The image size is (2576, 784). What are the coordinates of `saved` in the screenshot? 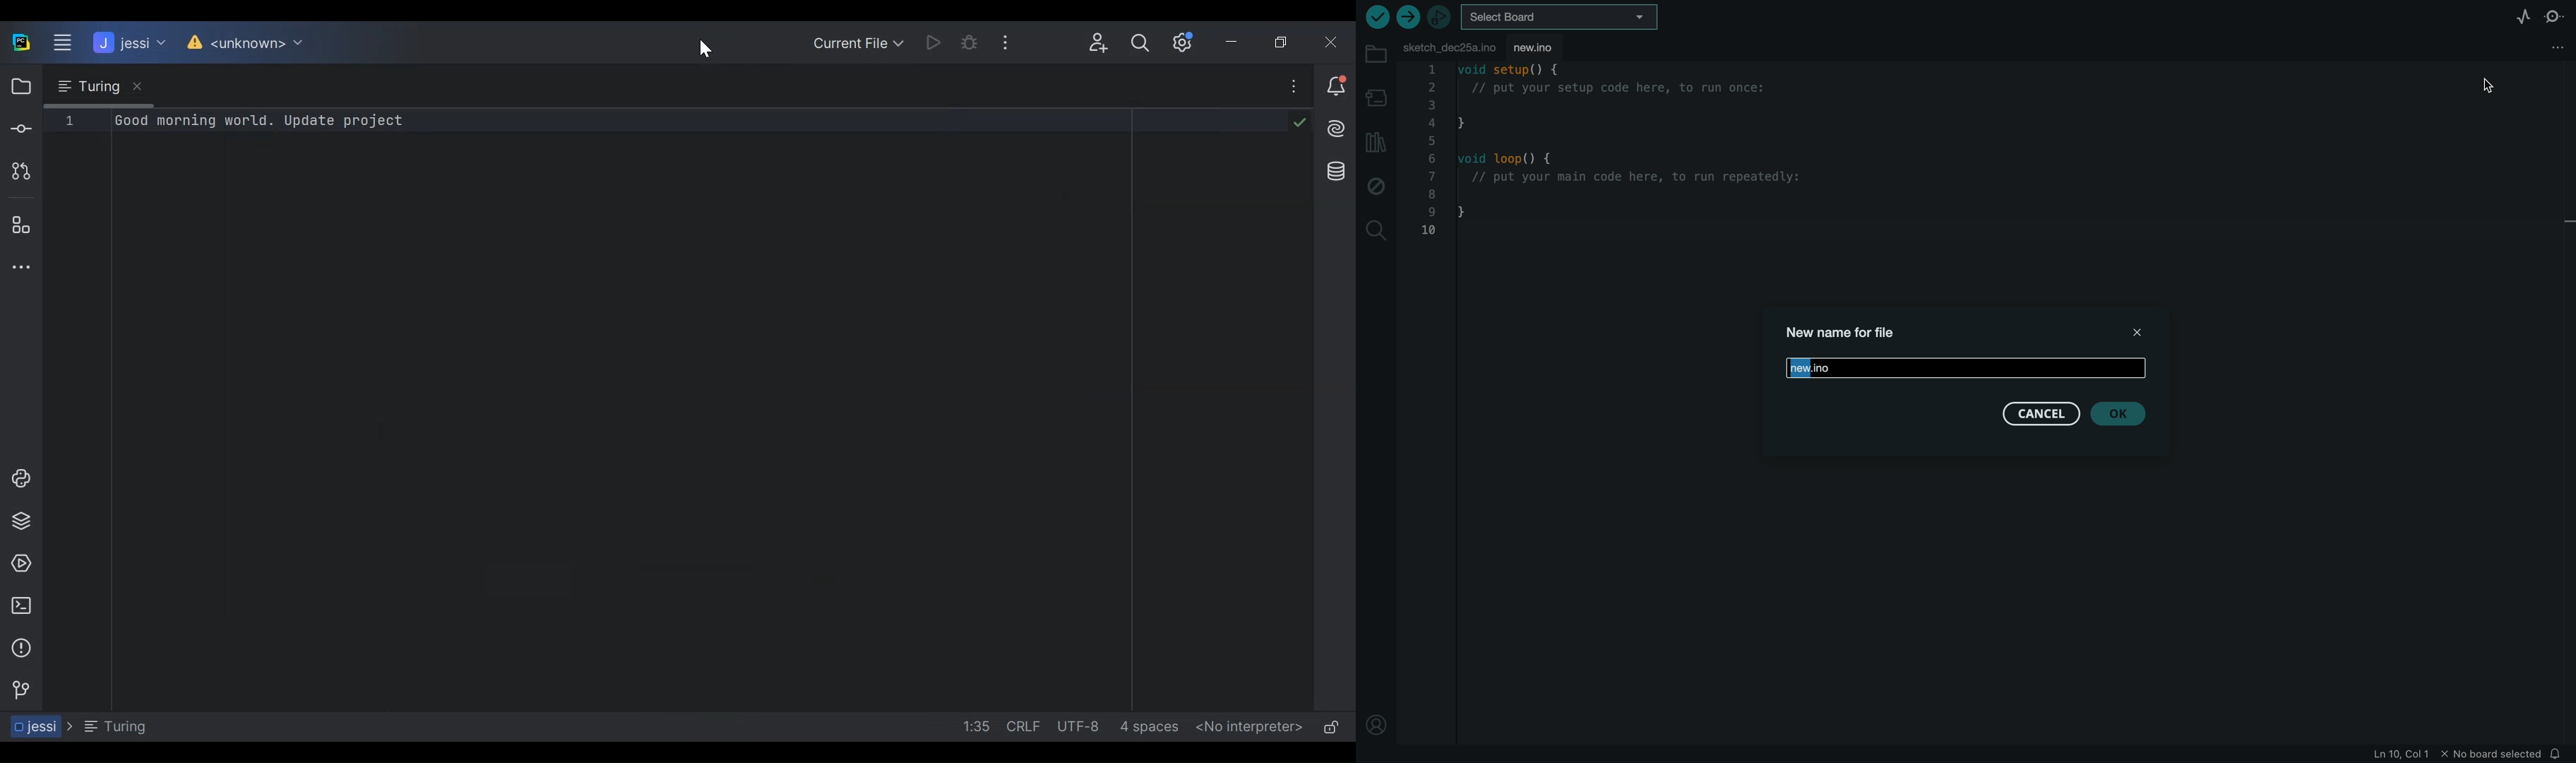 It's located at (1296, 121).